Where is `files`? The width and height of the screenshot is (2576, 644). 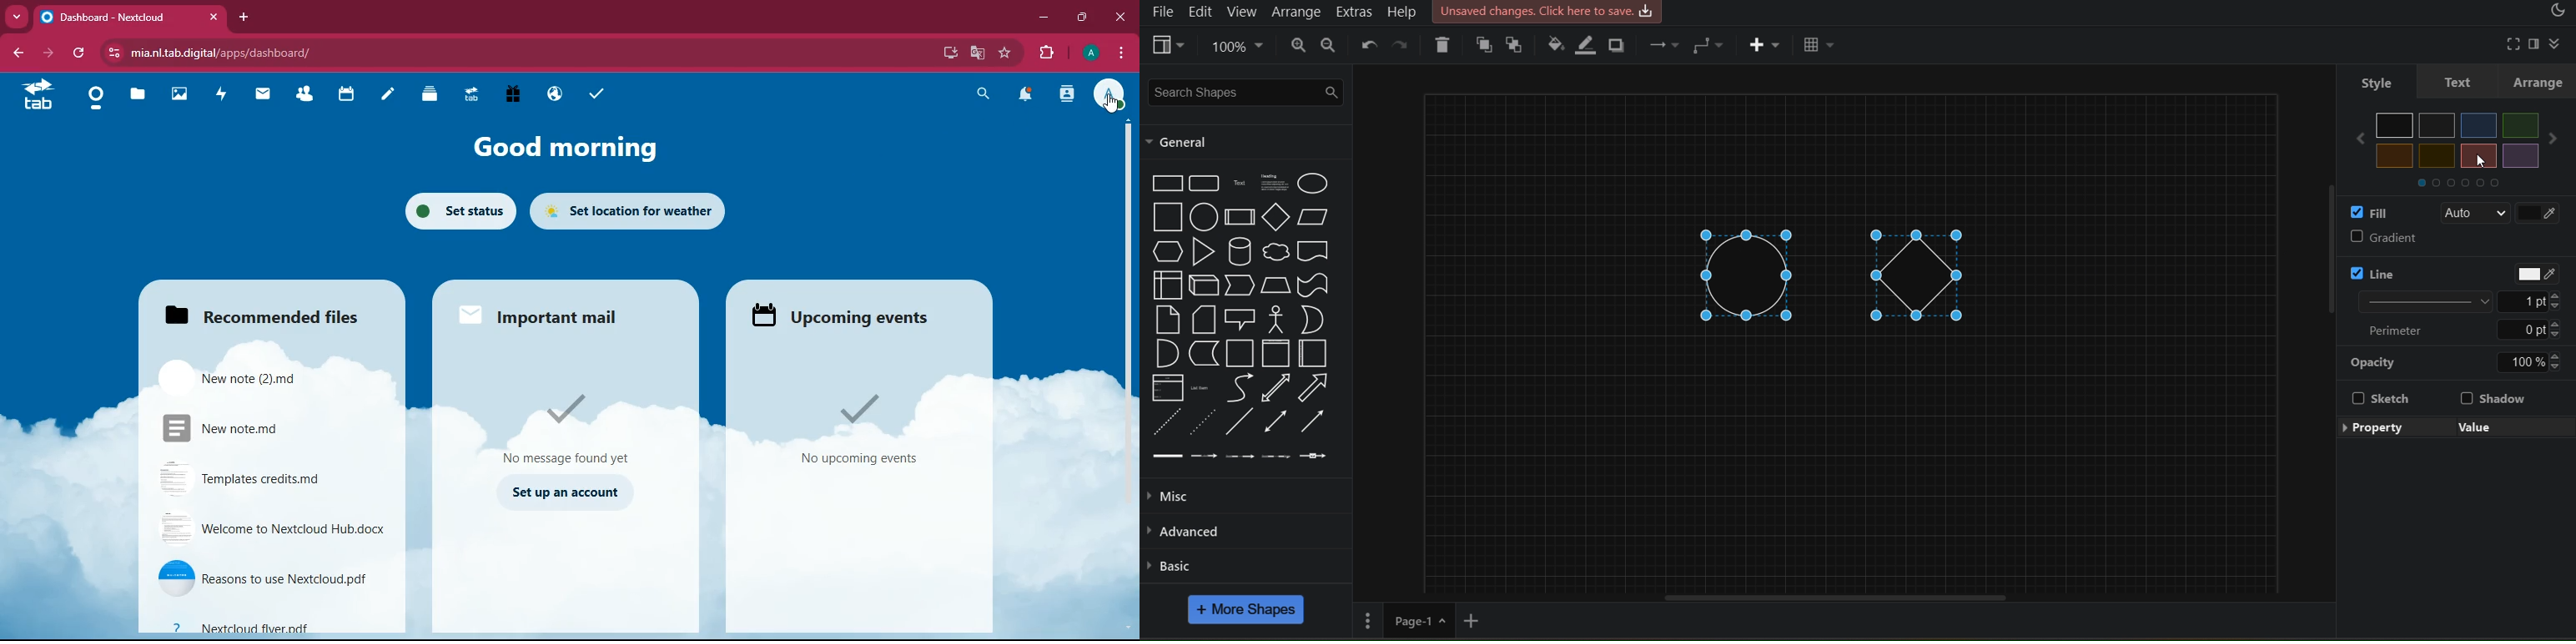 files is located at coordinates (136, 95).